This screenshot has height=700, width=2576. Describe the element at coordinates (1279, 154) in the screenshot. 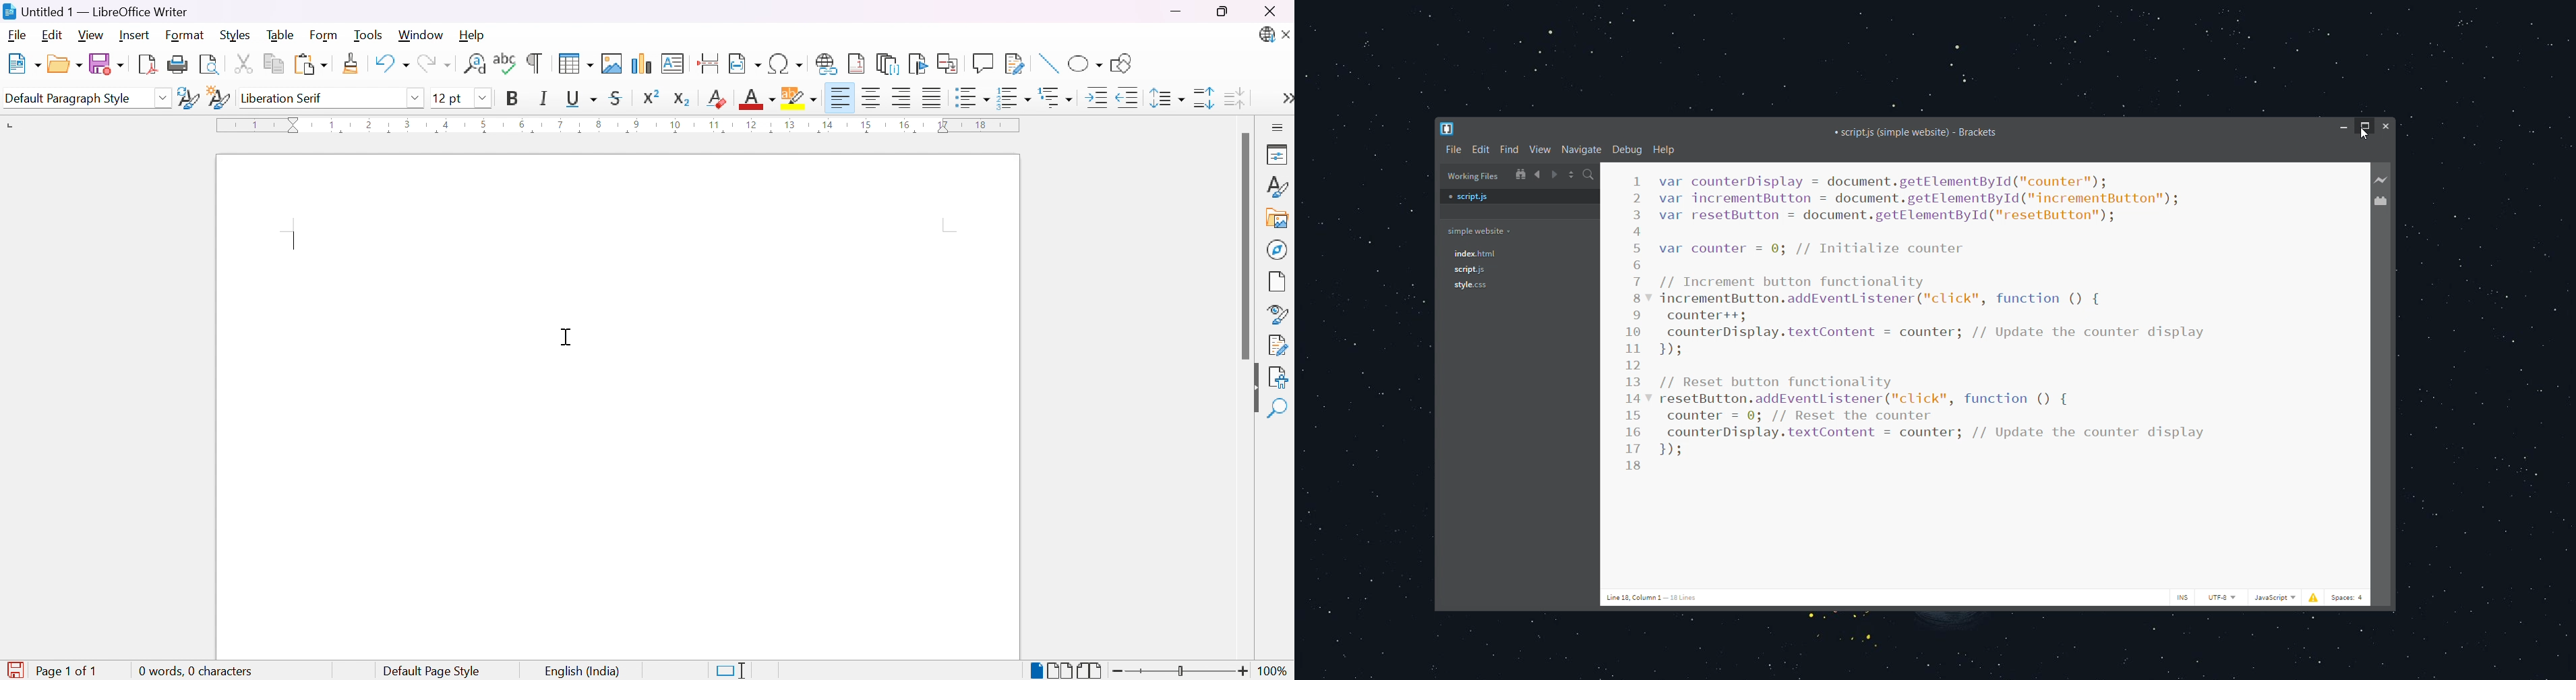

I see `Properties` at that location.